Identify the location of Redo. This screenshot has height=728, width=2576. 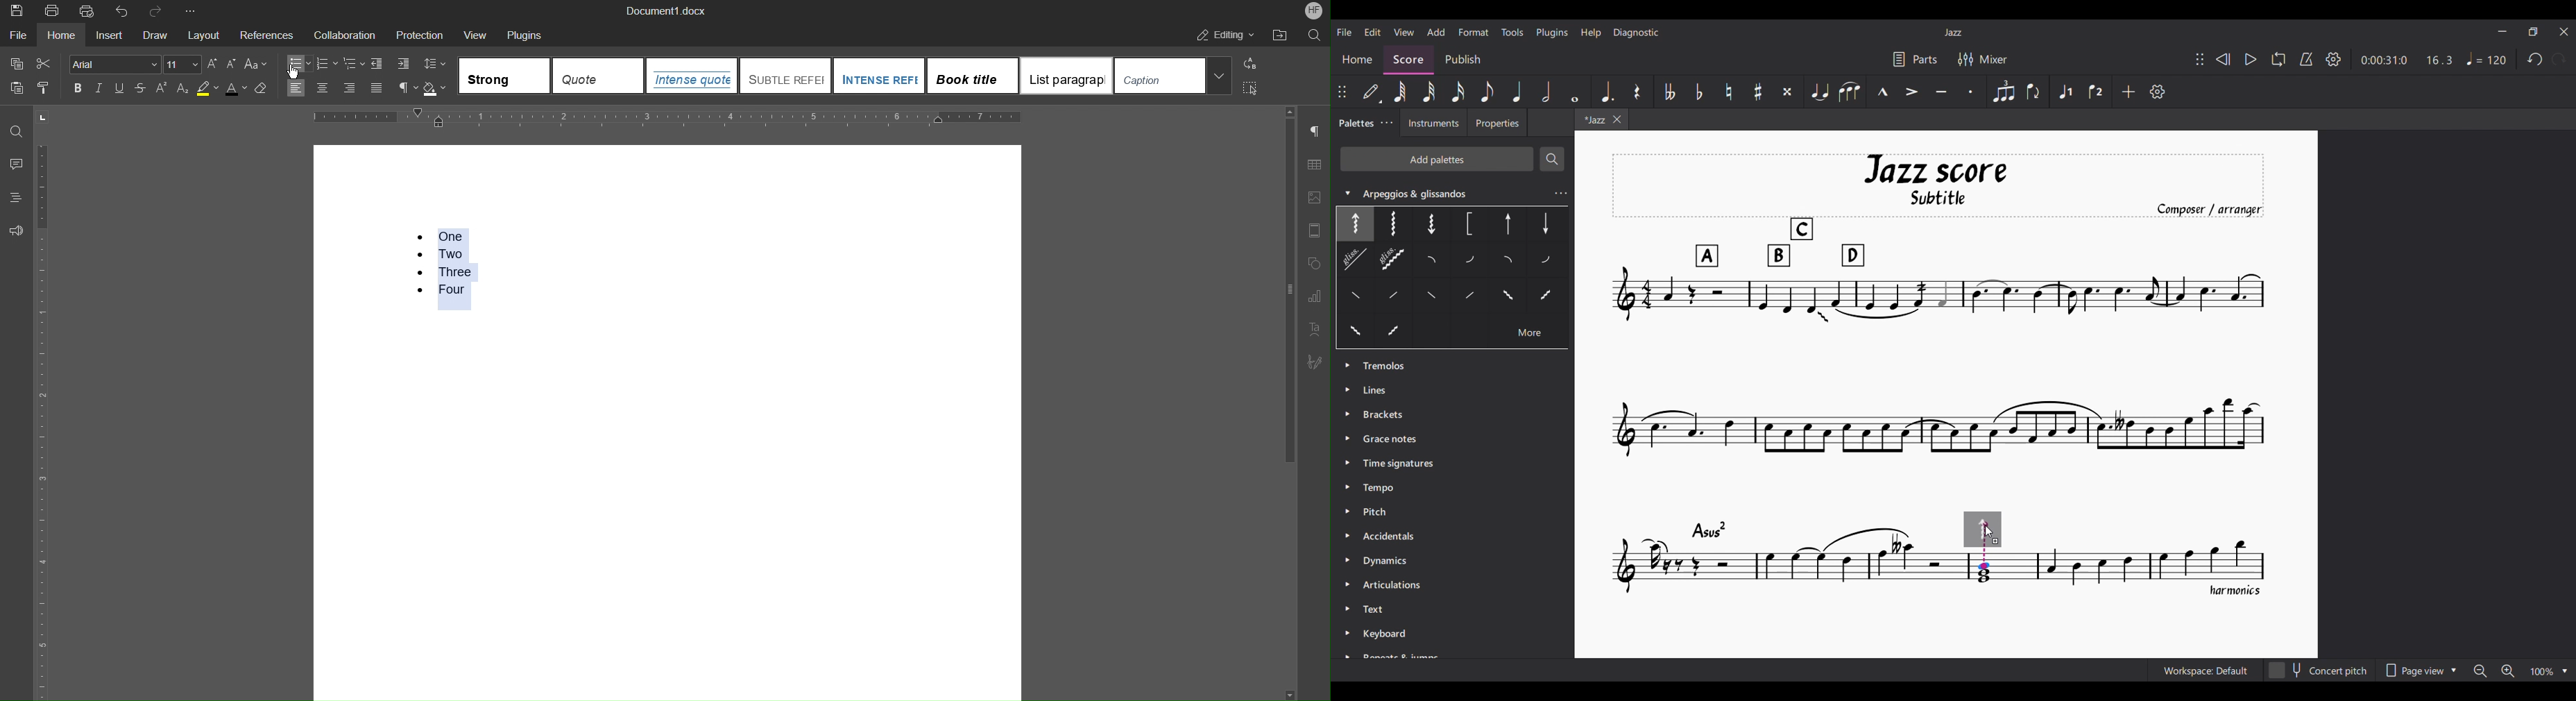
(2560, 59).